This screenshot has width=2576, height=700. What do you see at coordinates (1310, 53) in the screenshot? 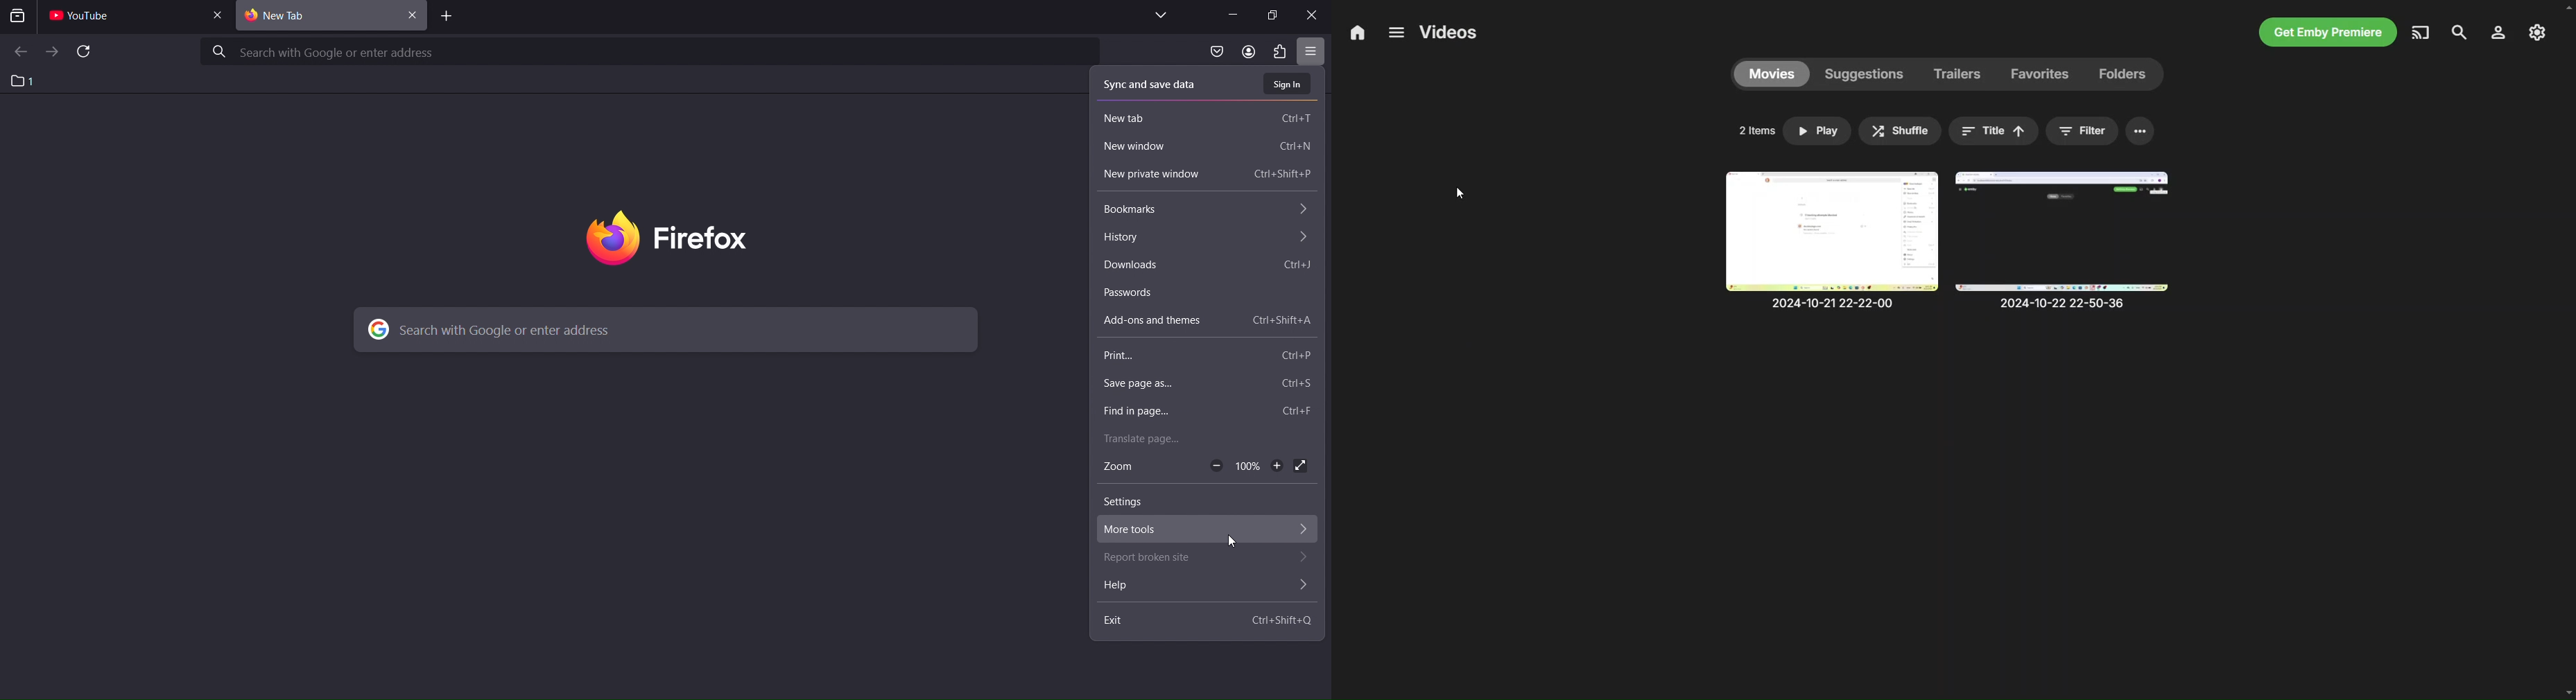
I see `open application menu` at bounding box center [1310, 53].